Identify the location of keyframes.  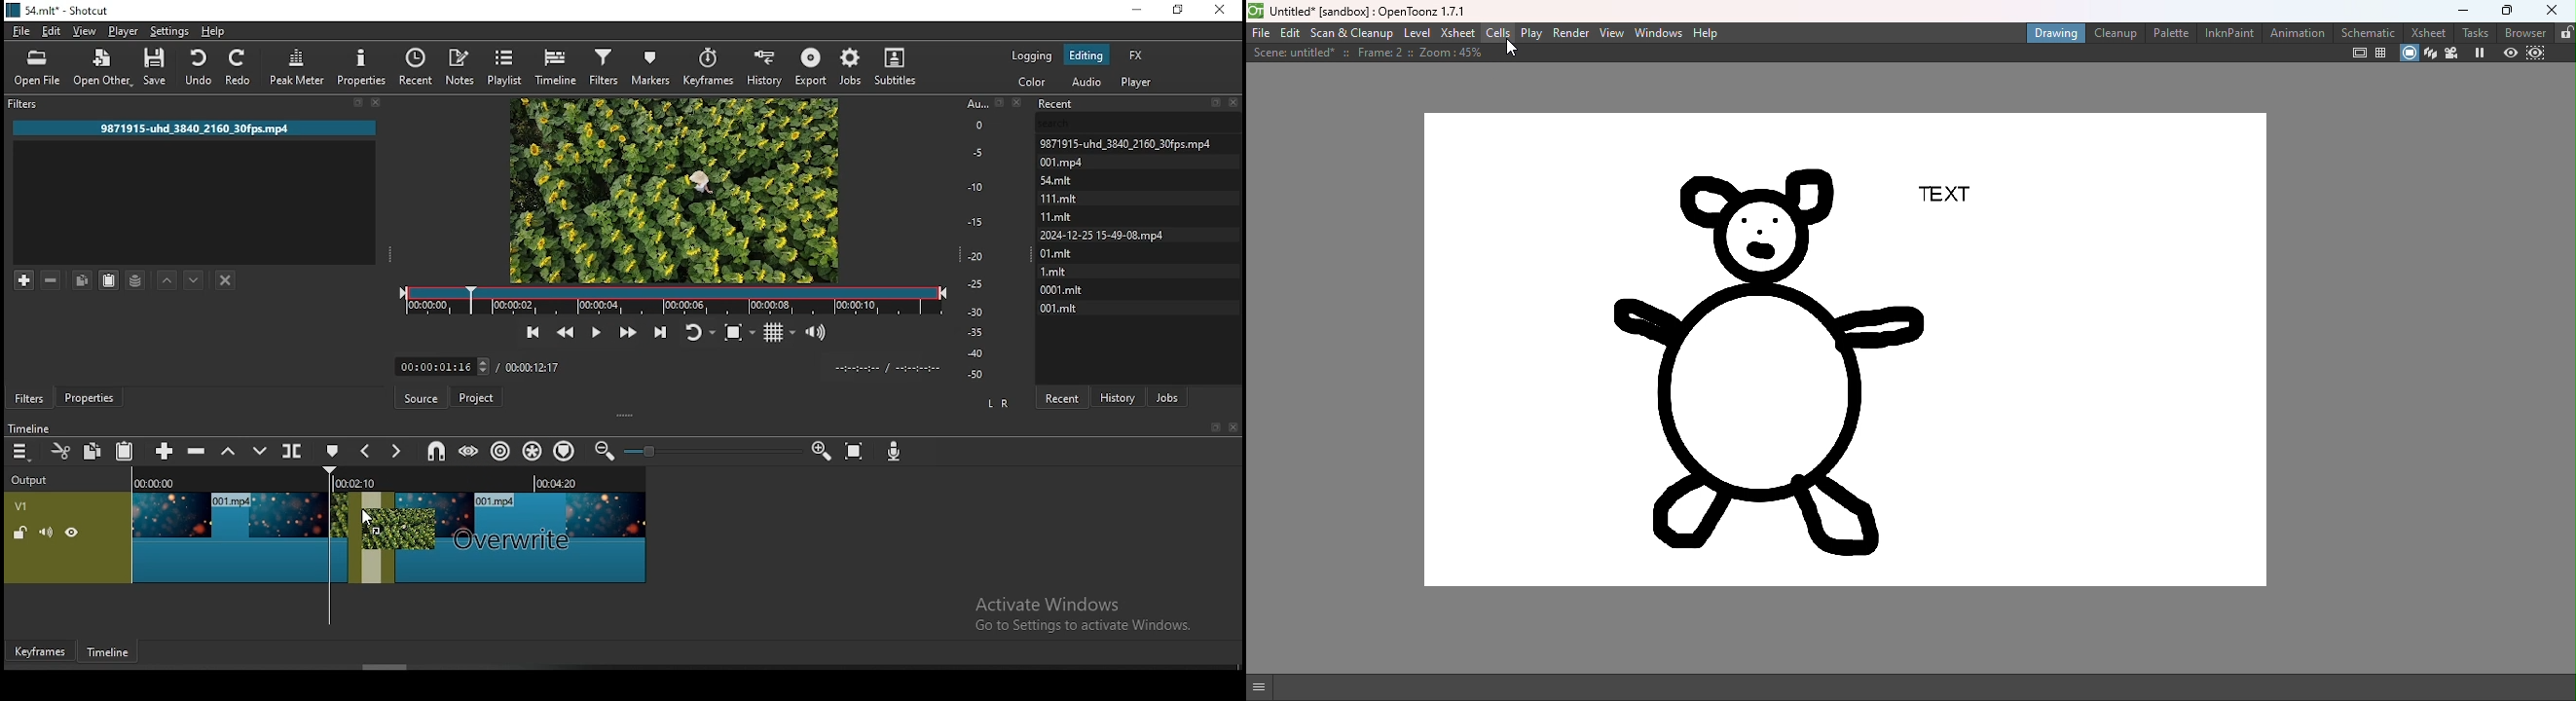
(712, 67).